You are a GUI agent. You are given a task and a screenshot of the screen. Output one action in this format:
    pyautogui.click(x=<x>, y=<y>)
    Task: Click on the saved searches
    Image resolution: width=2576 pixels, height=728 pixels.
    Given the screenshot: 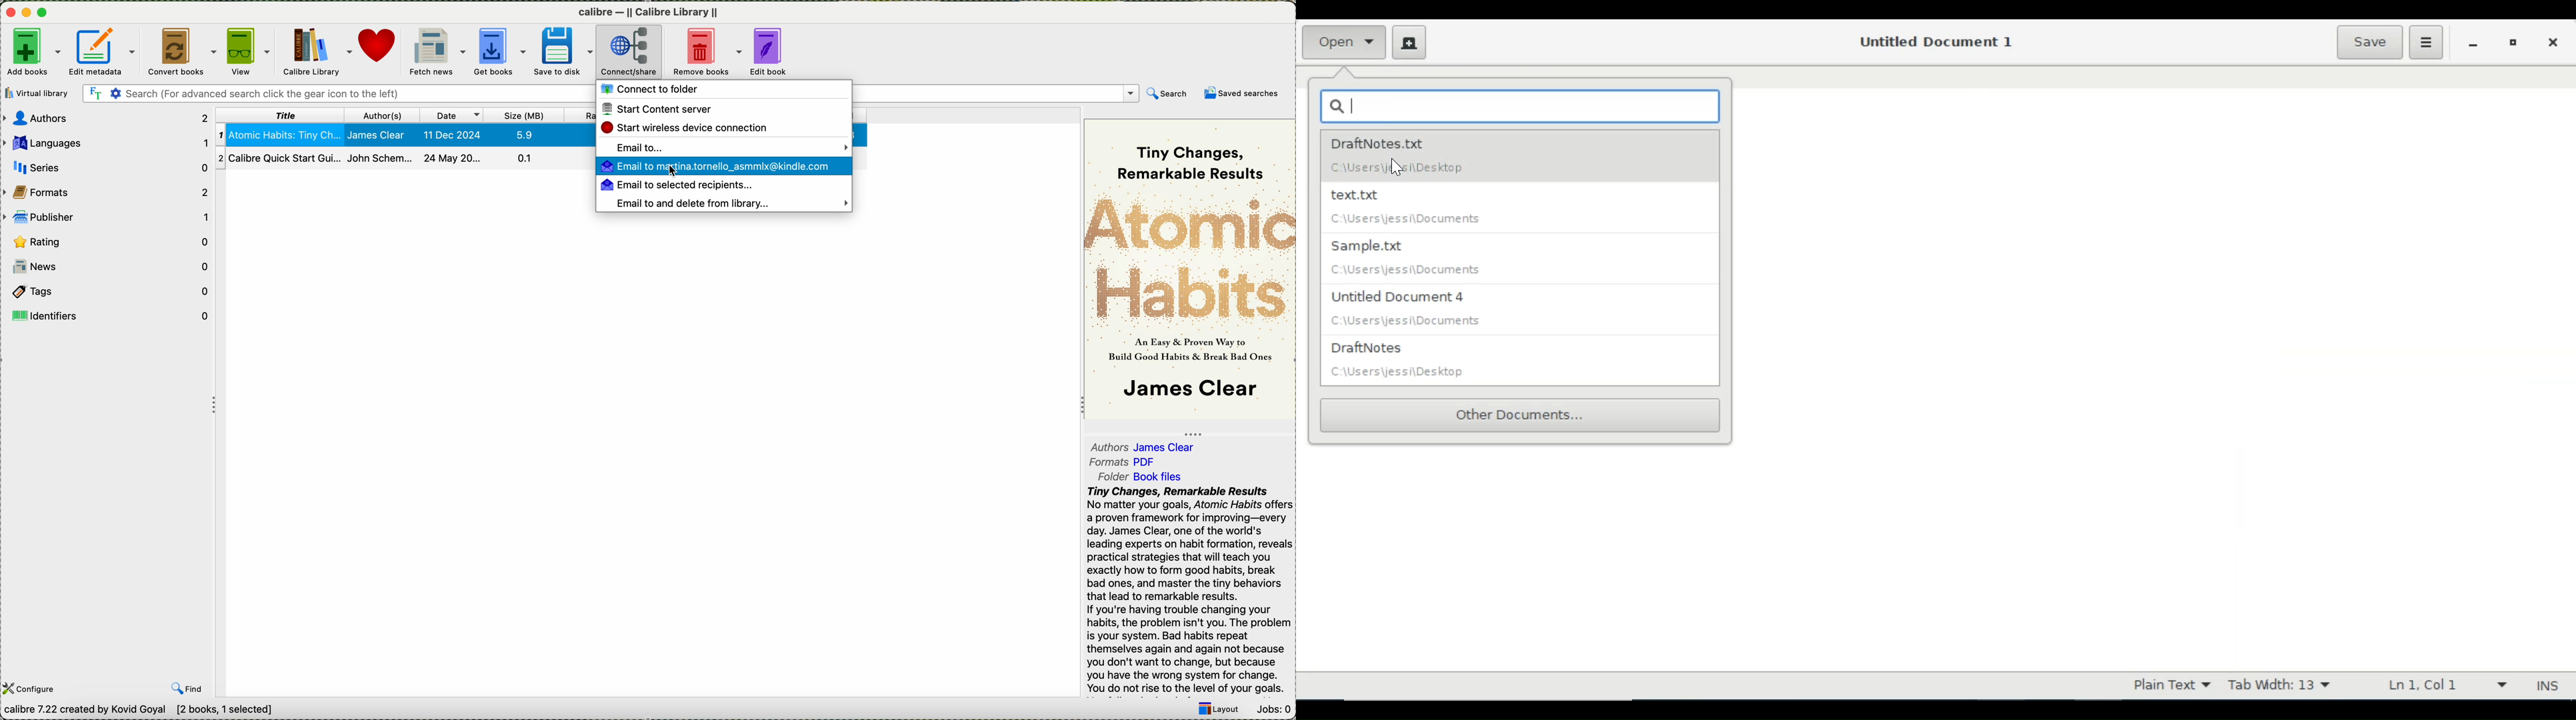 What is the action you would take?
    pyautogui.click(x=1245, y=94)
    